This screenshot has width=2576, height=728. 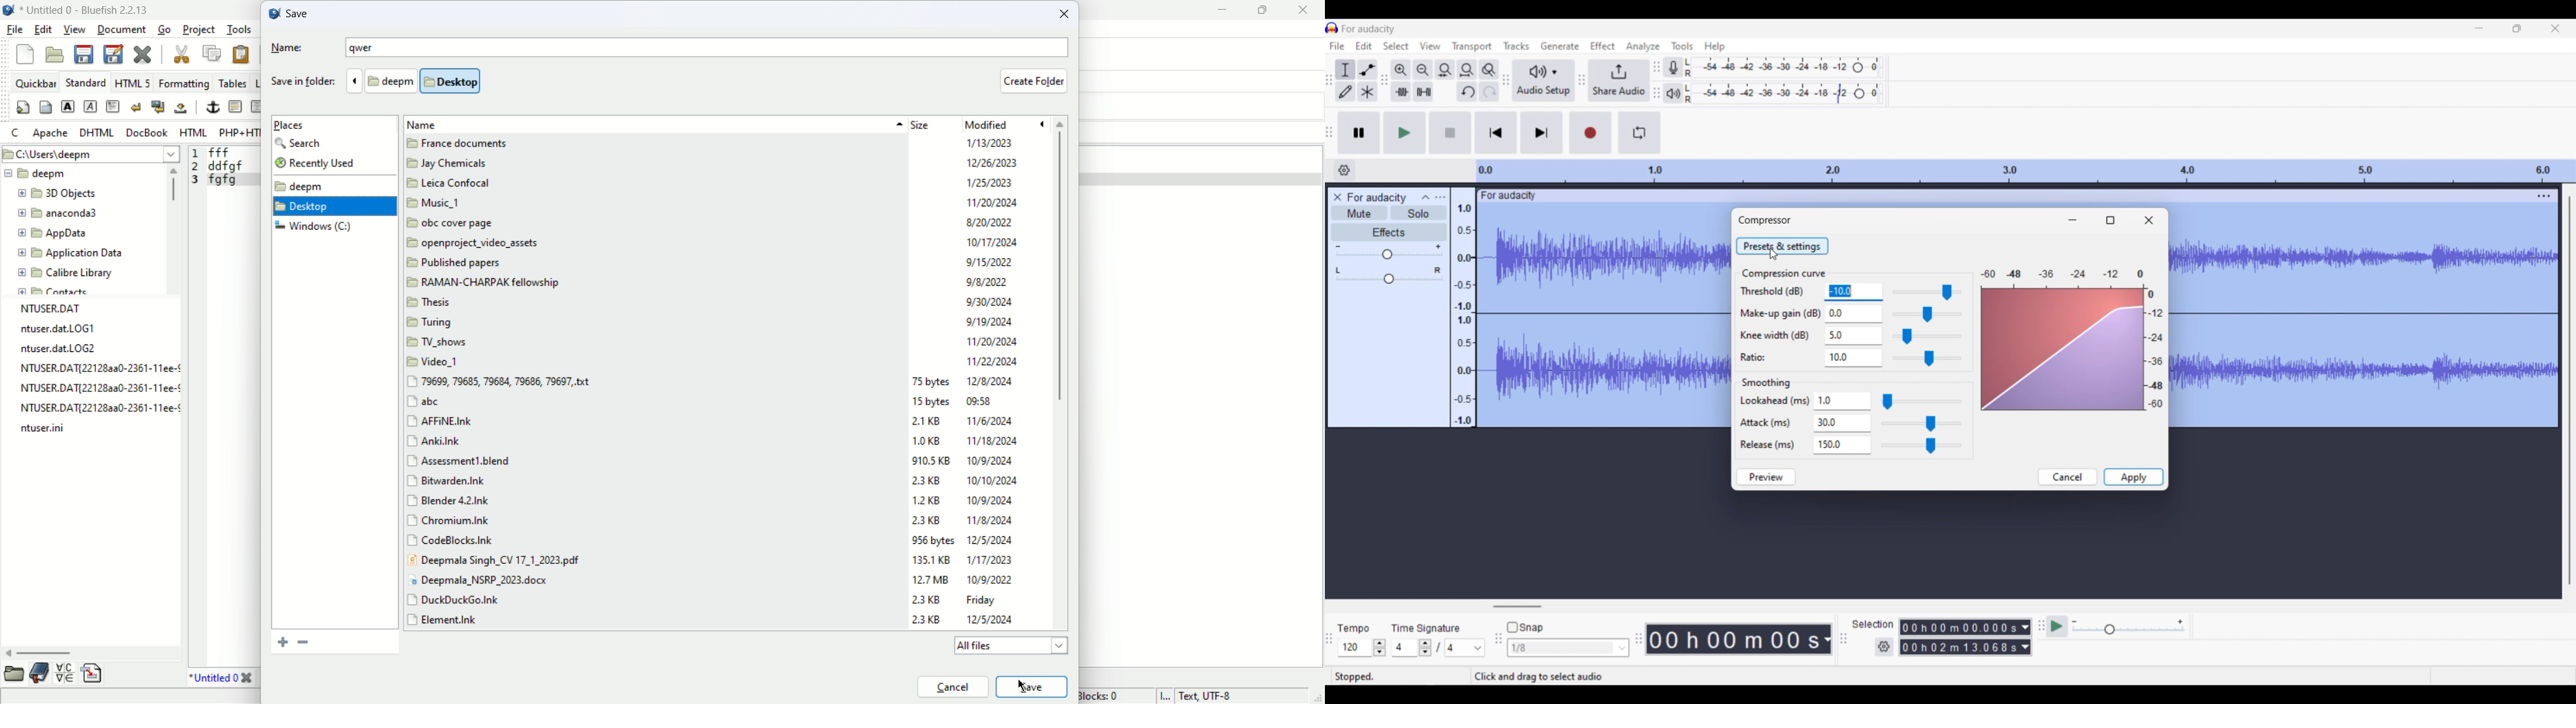 I want to click on new, so click(x=26, y=53).